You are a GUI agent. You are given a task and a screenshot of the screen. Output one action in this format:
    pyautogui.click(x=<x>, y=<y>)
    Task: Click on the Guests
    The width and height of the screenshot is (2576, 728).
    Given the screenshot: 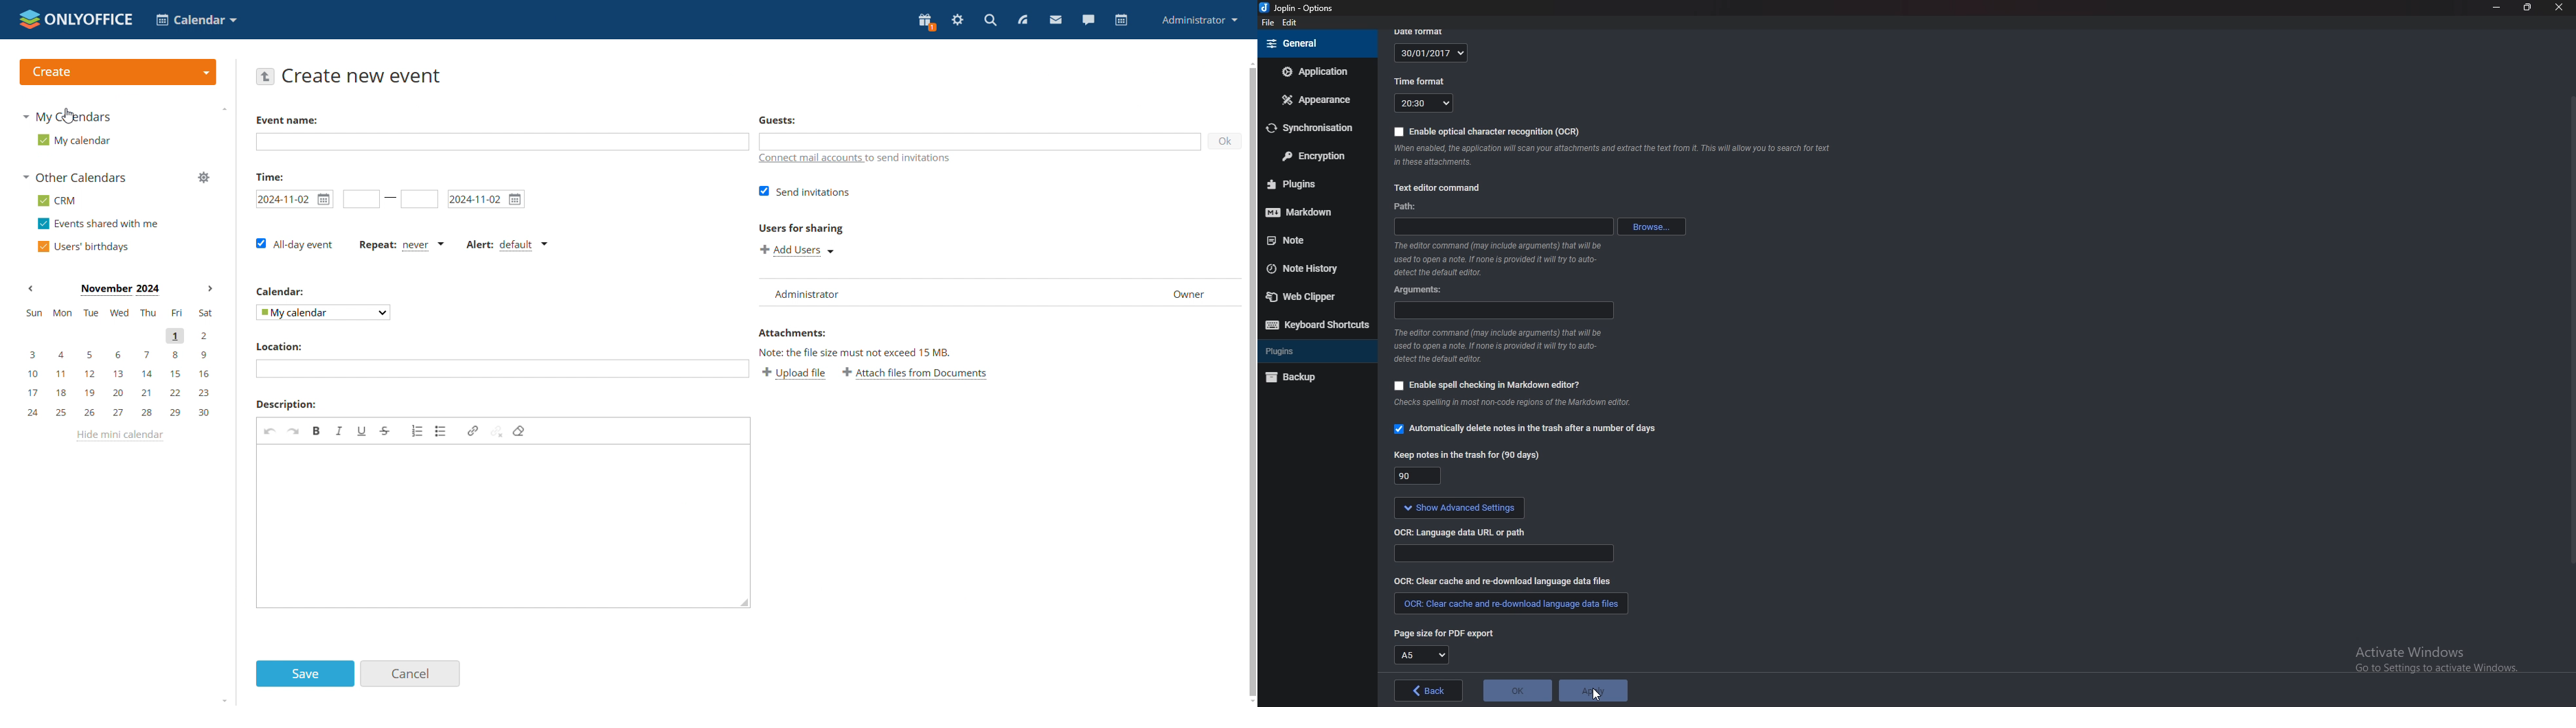 What is the action you would take?
    pyautogui.click(x=777, y=120)
    